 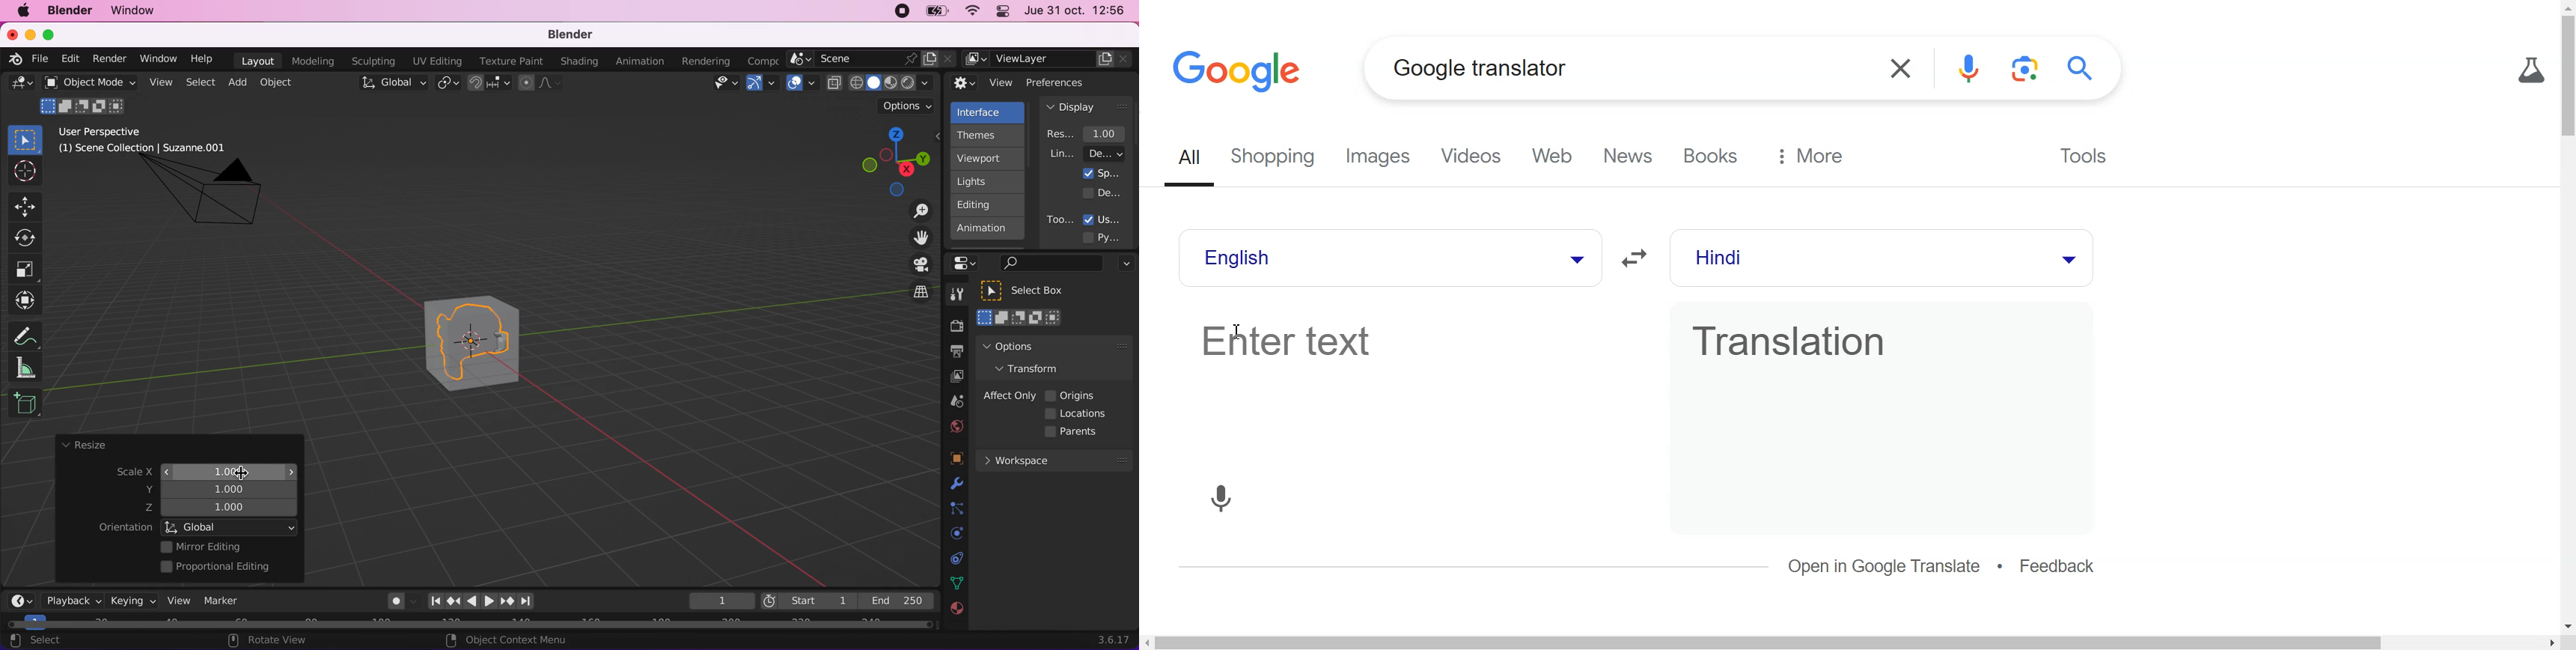 I want to click on horizontal scroll bar, so click(x=470, y=625).